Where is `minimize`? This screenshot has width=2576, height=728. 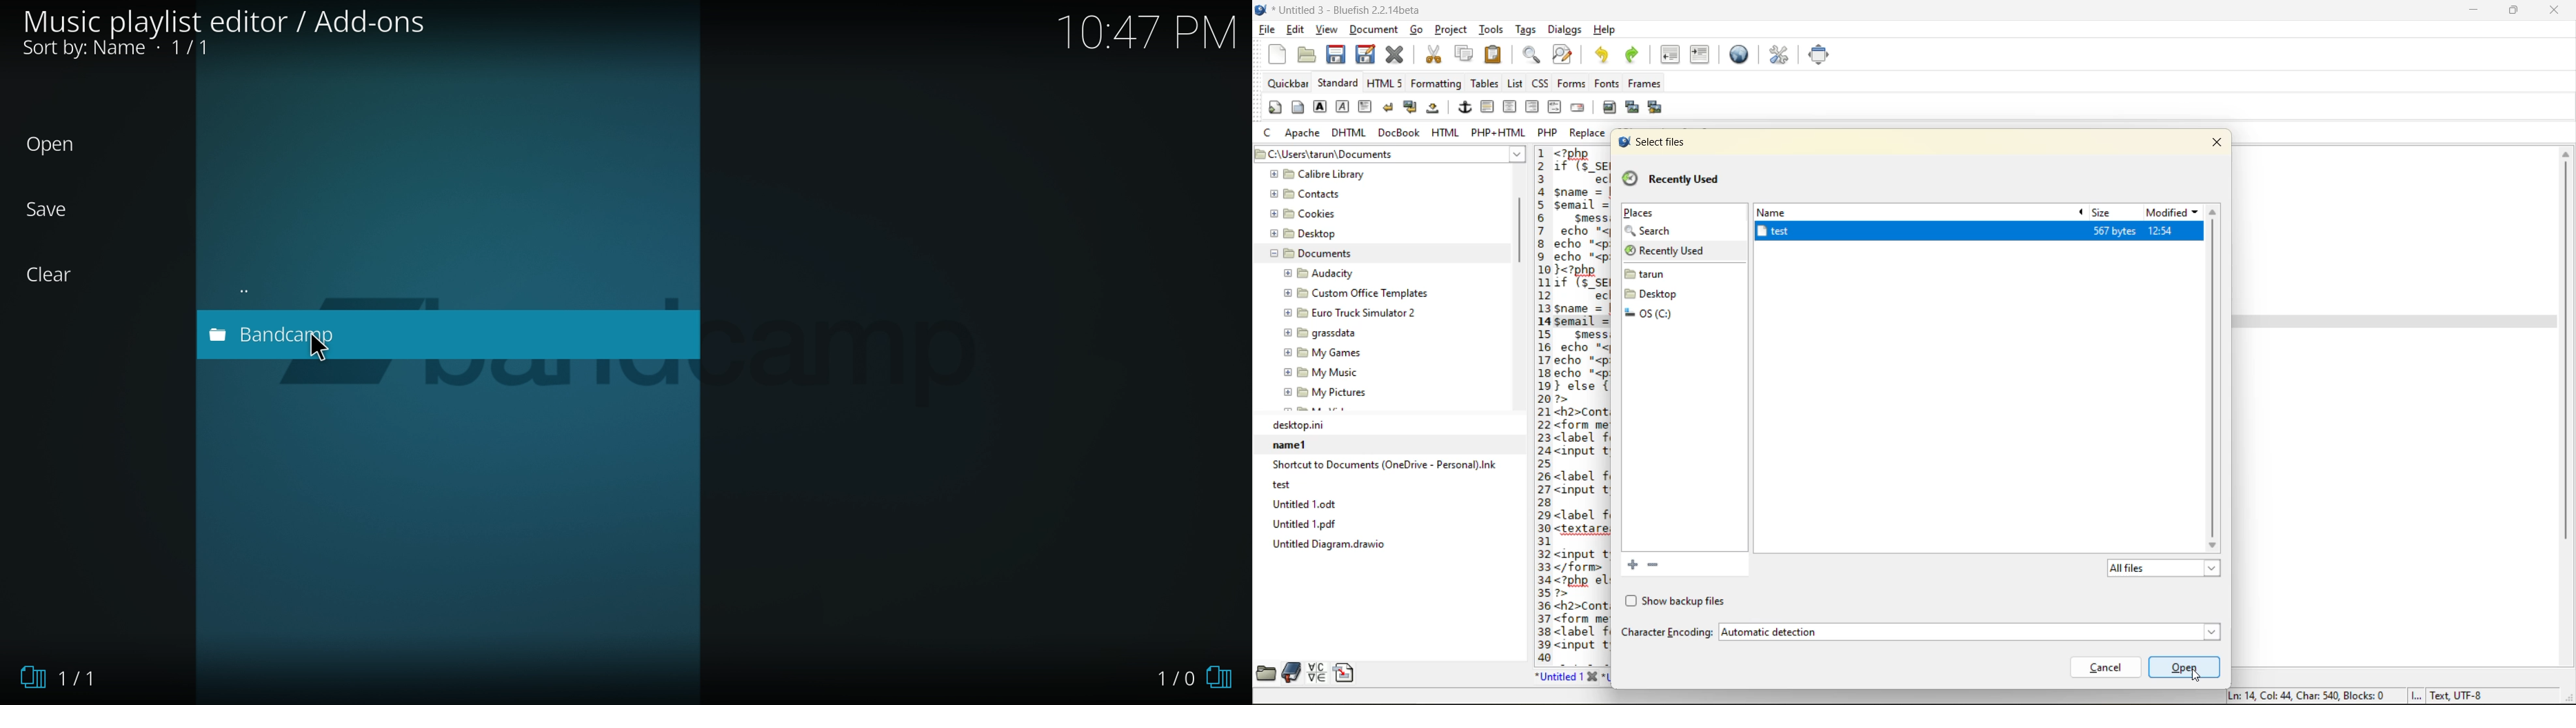
minimize is located at coordinates (2471, 10).